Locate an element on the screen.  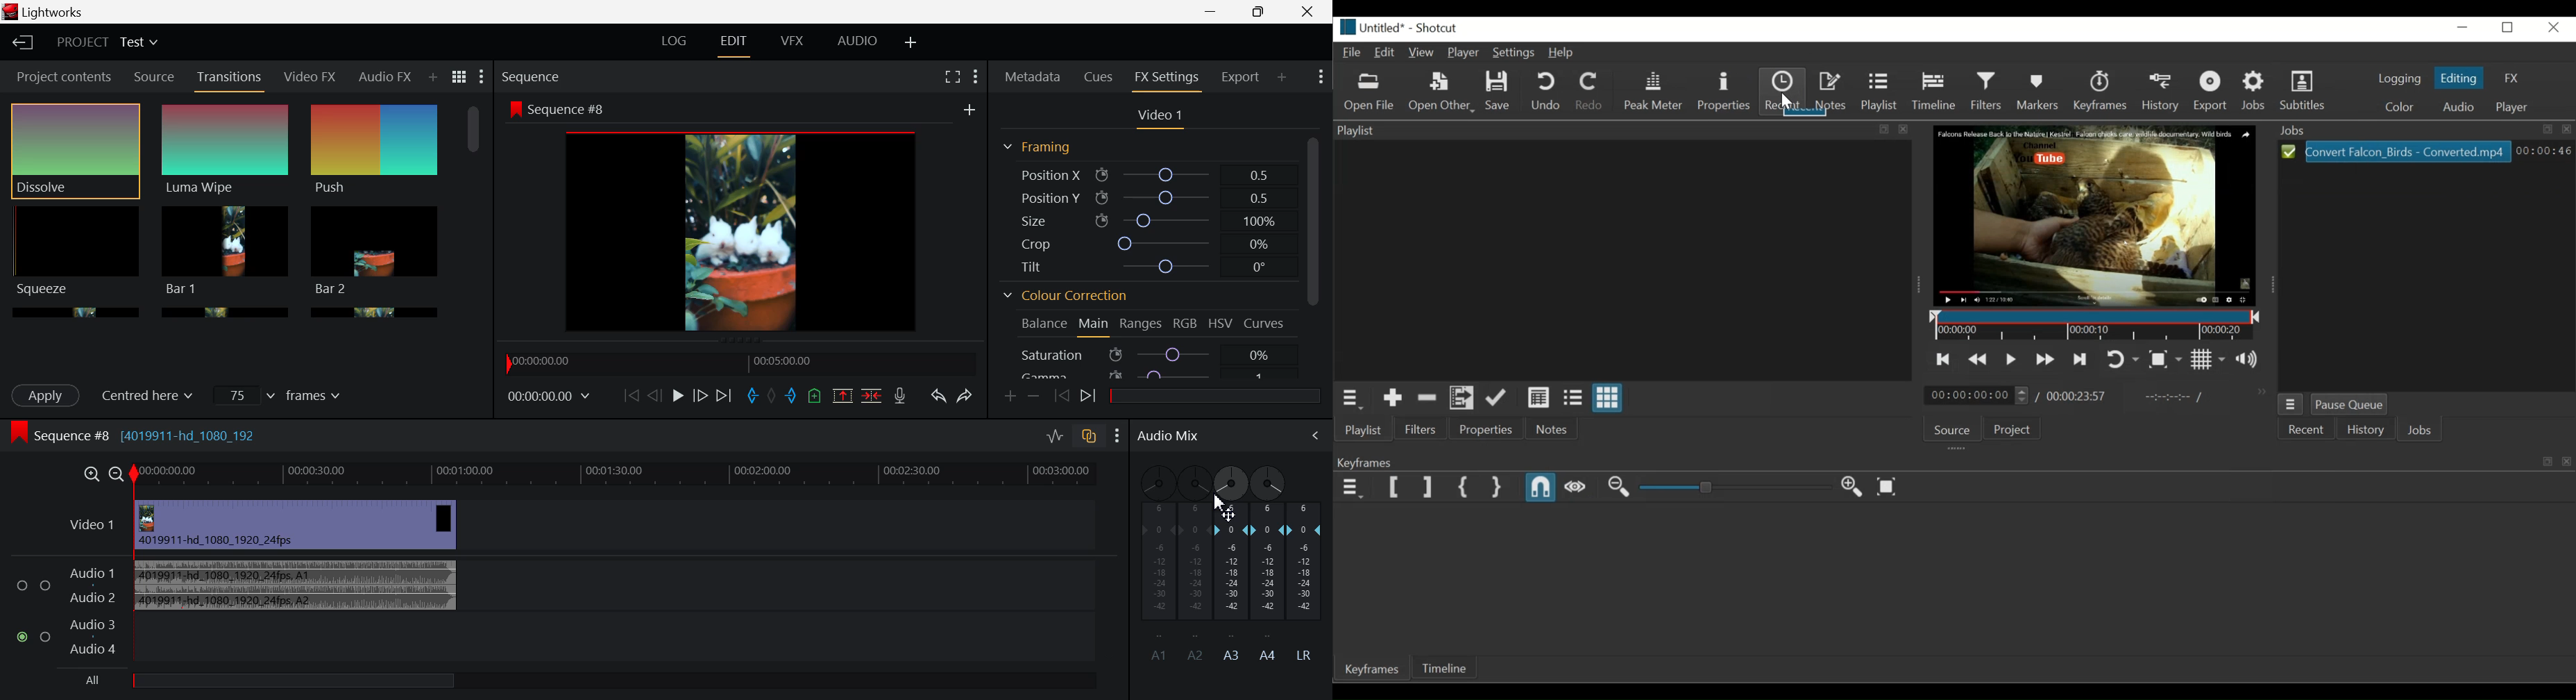
Set Filter Last is located at coordinates (1428, 487).